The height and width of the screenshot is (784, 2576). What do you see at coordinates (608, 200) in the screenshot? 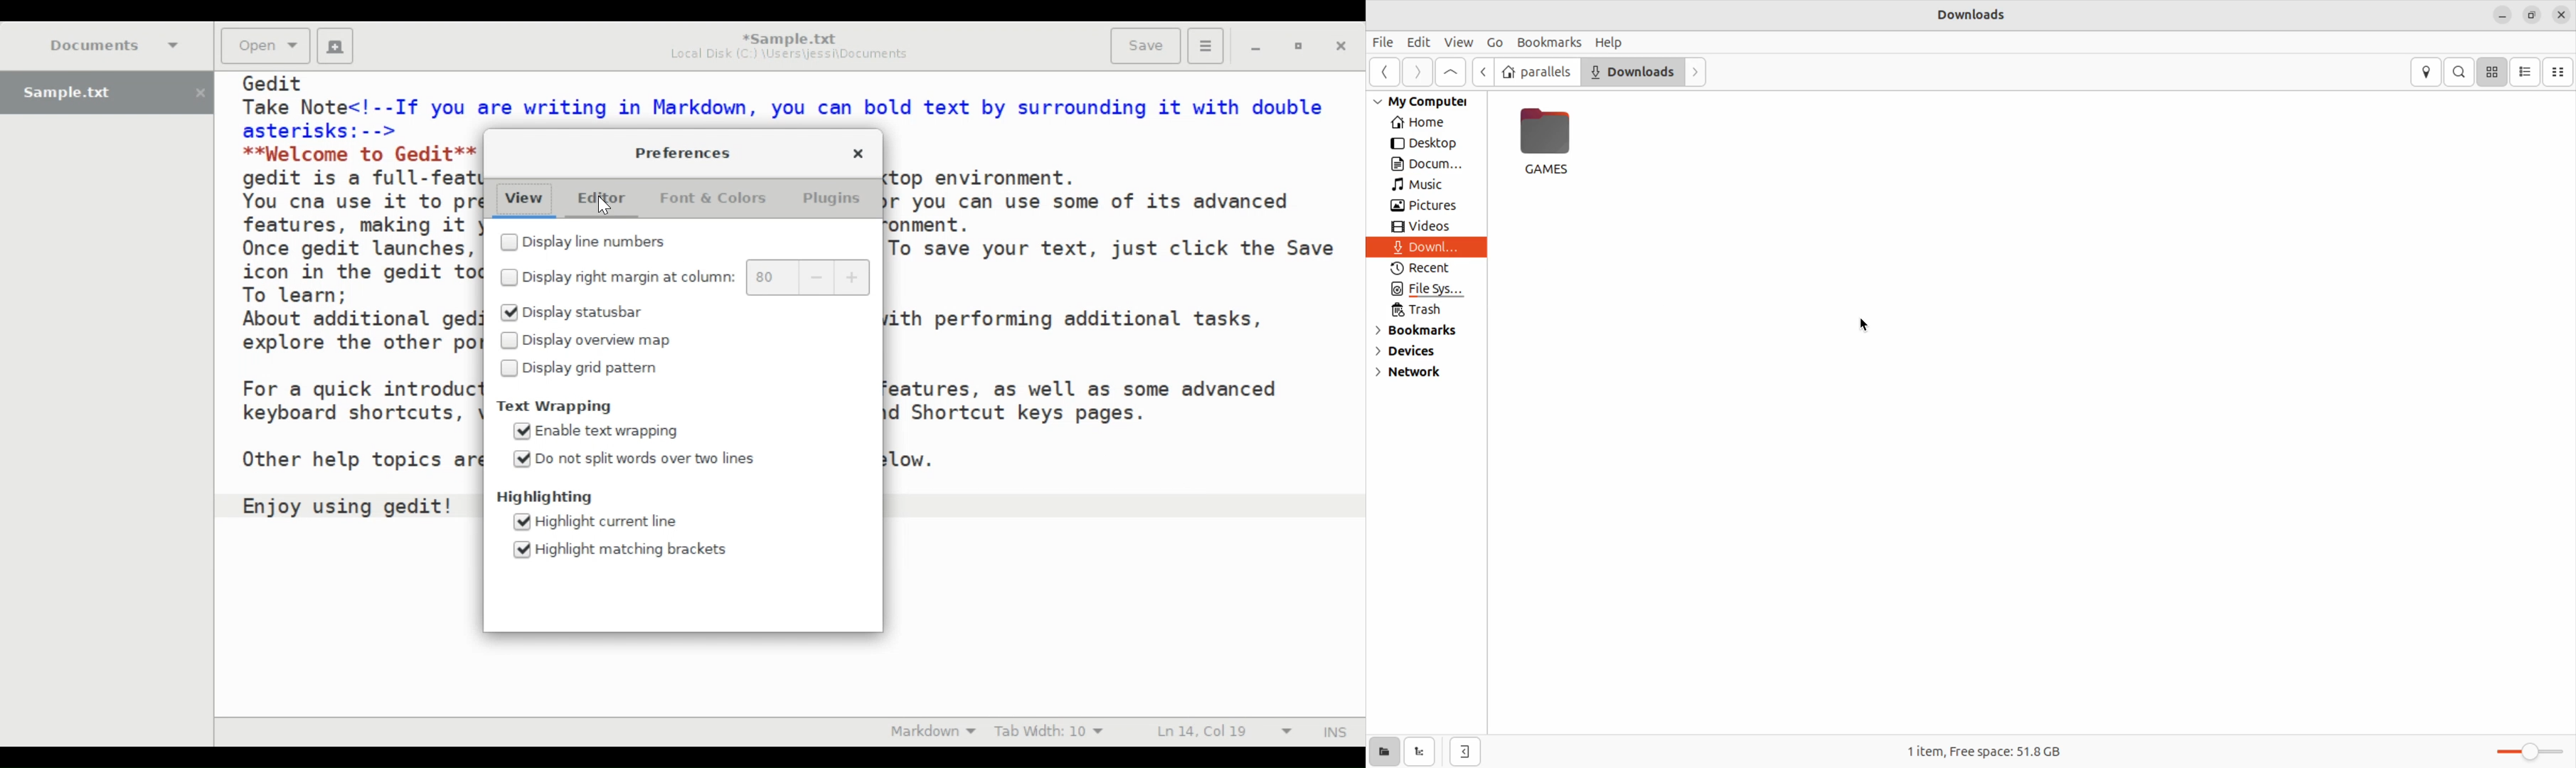
I see `Editor` at bounding box center [608, 200].